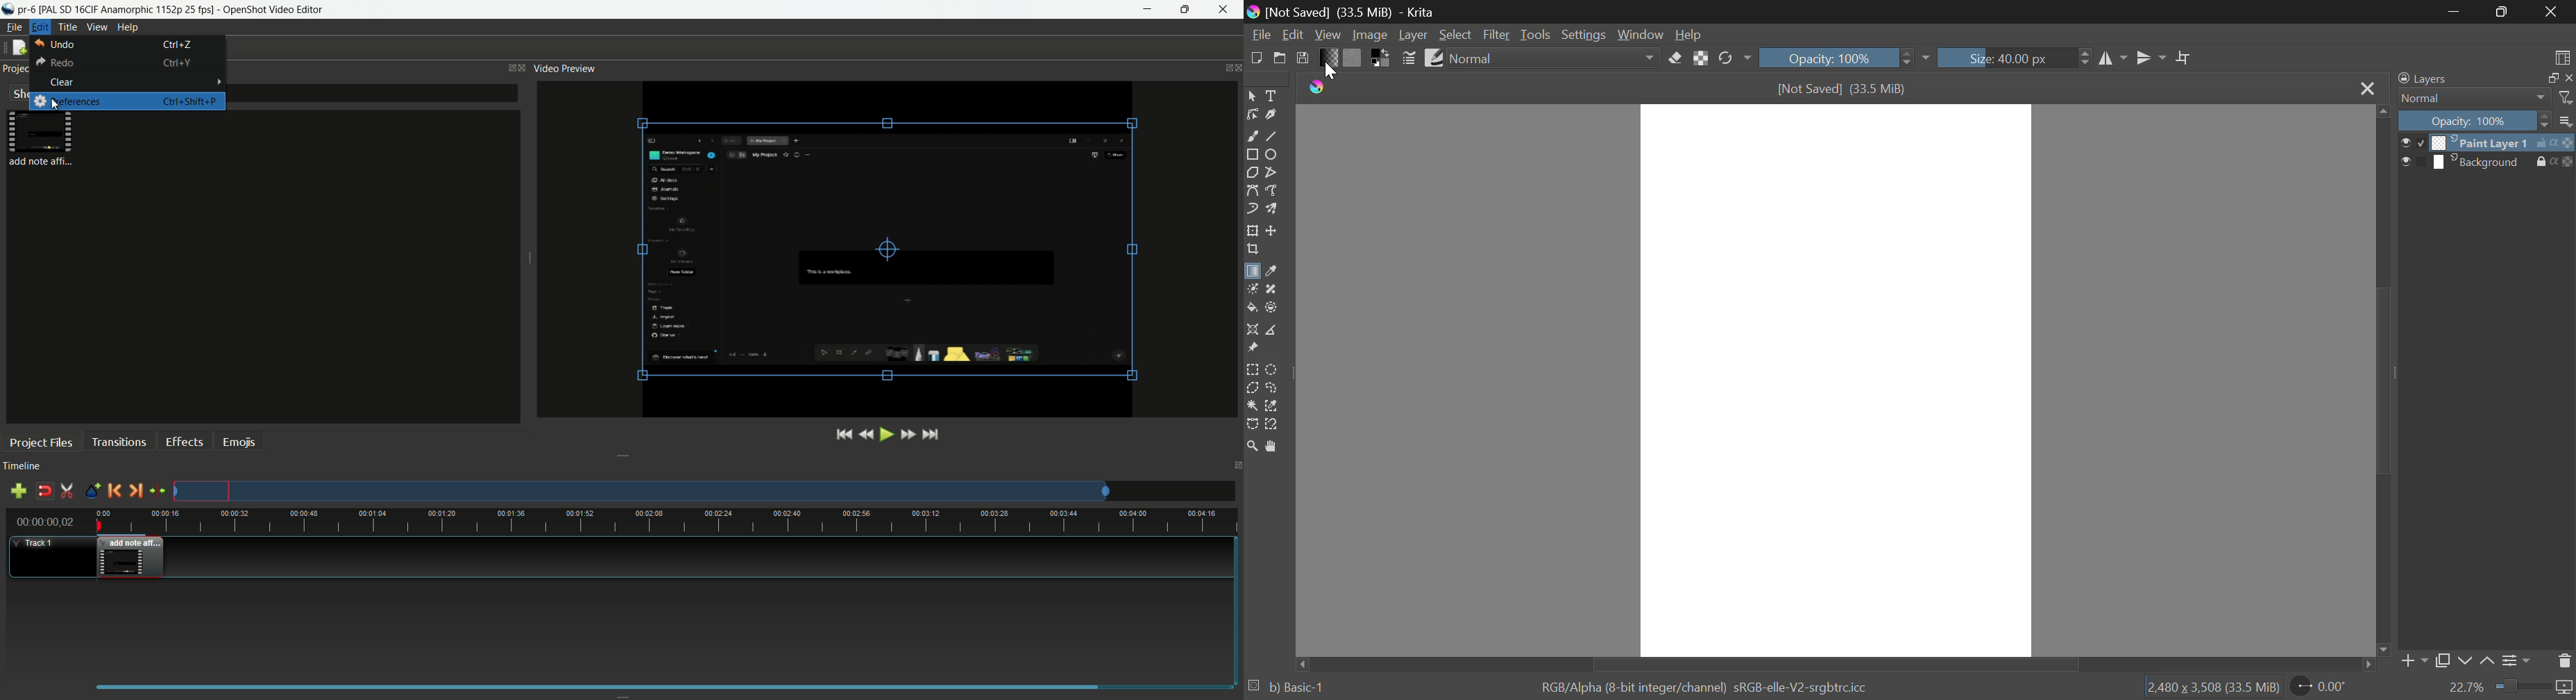 Image resolution: width=2576 pixels, height=700 pixels. Describe the element at coordinates (1836, 379) in the screenshot. I see `Document Workspace` at that location.